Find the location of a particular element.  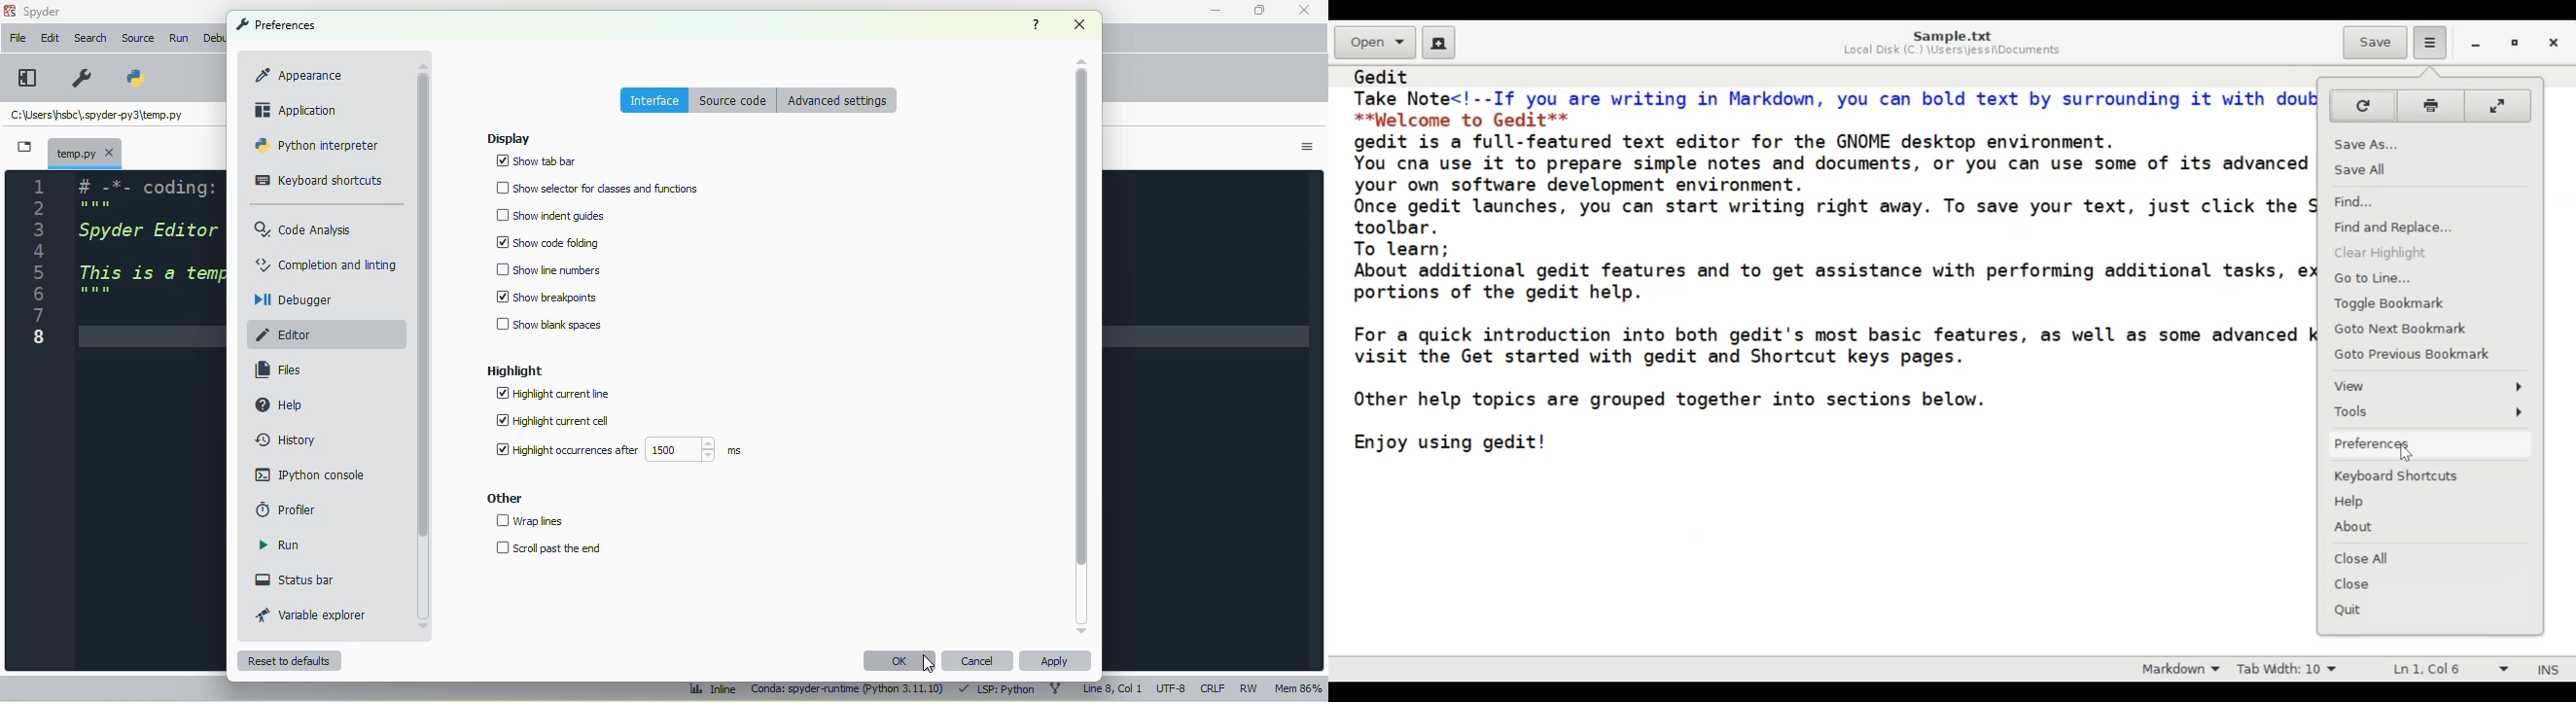

source is located at coordinates (139, 39).